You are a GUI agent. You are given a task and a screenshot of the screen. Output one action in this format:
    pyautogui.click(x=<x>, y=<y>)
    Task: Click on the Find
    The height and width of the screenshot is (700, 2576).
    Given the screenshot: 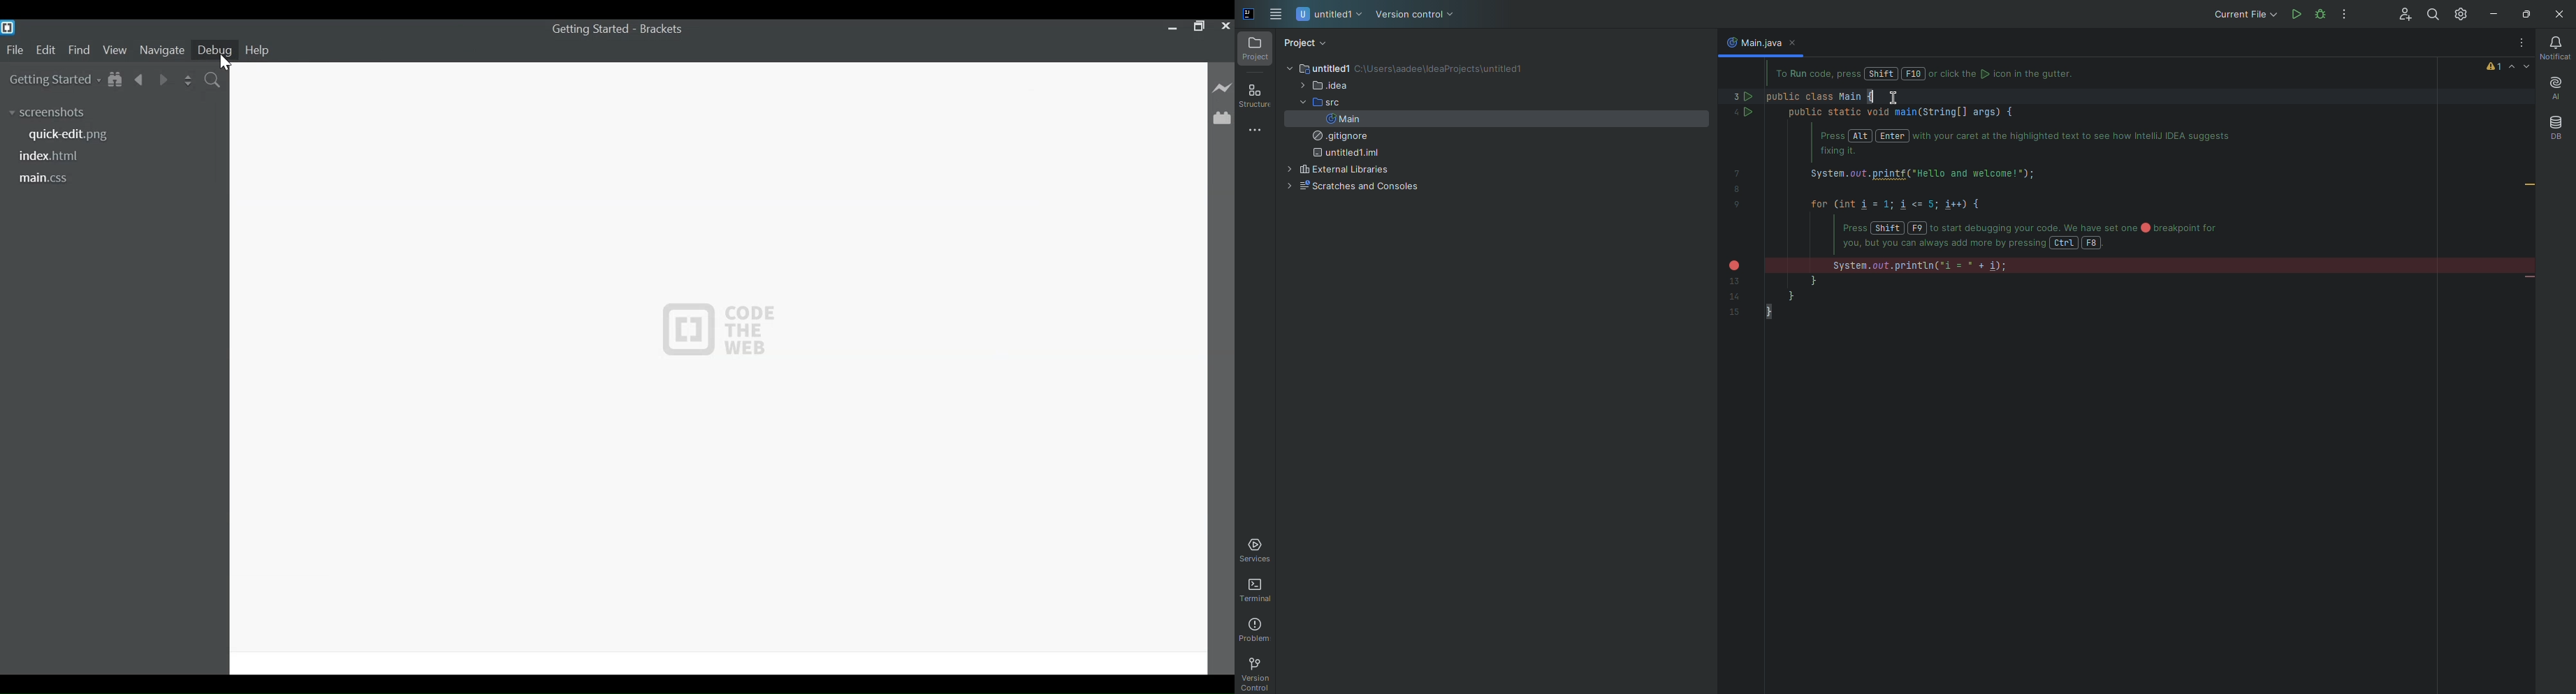 What is the action you would take?
    pyautogui.click(x=2431, y=15)
    